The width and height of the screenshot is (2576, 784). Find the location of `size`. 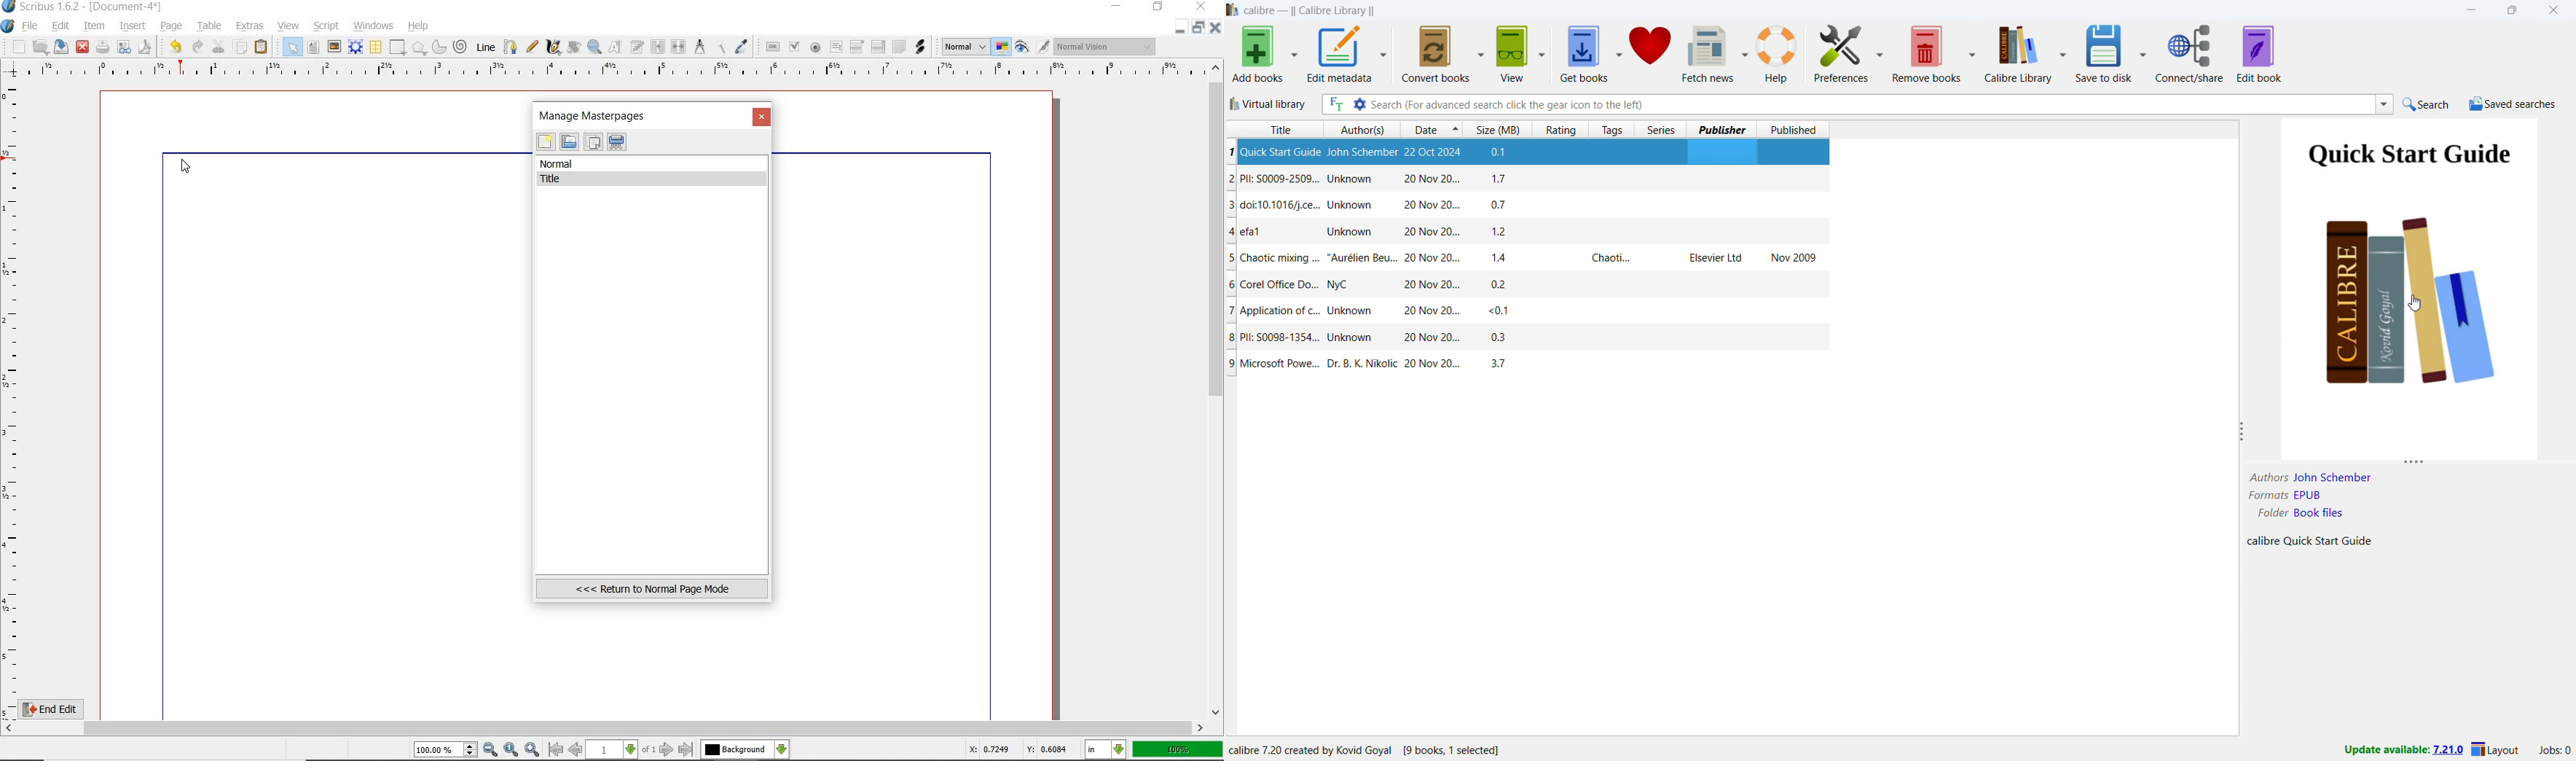

size is located at coordinates (1498, 128).